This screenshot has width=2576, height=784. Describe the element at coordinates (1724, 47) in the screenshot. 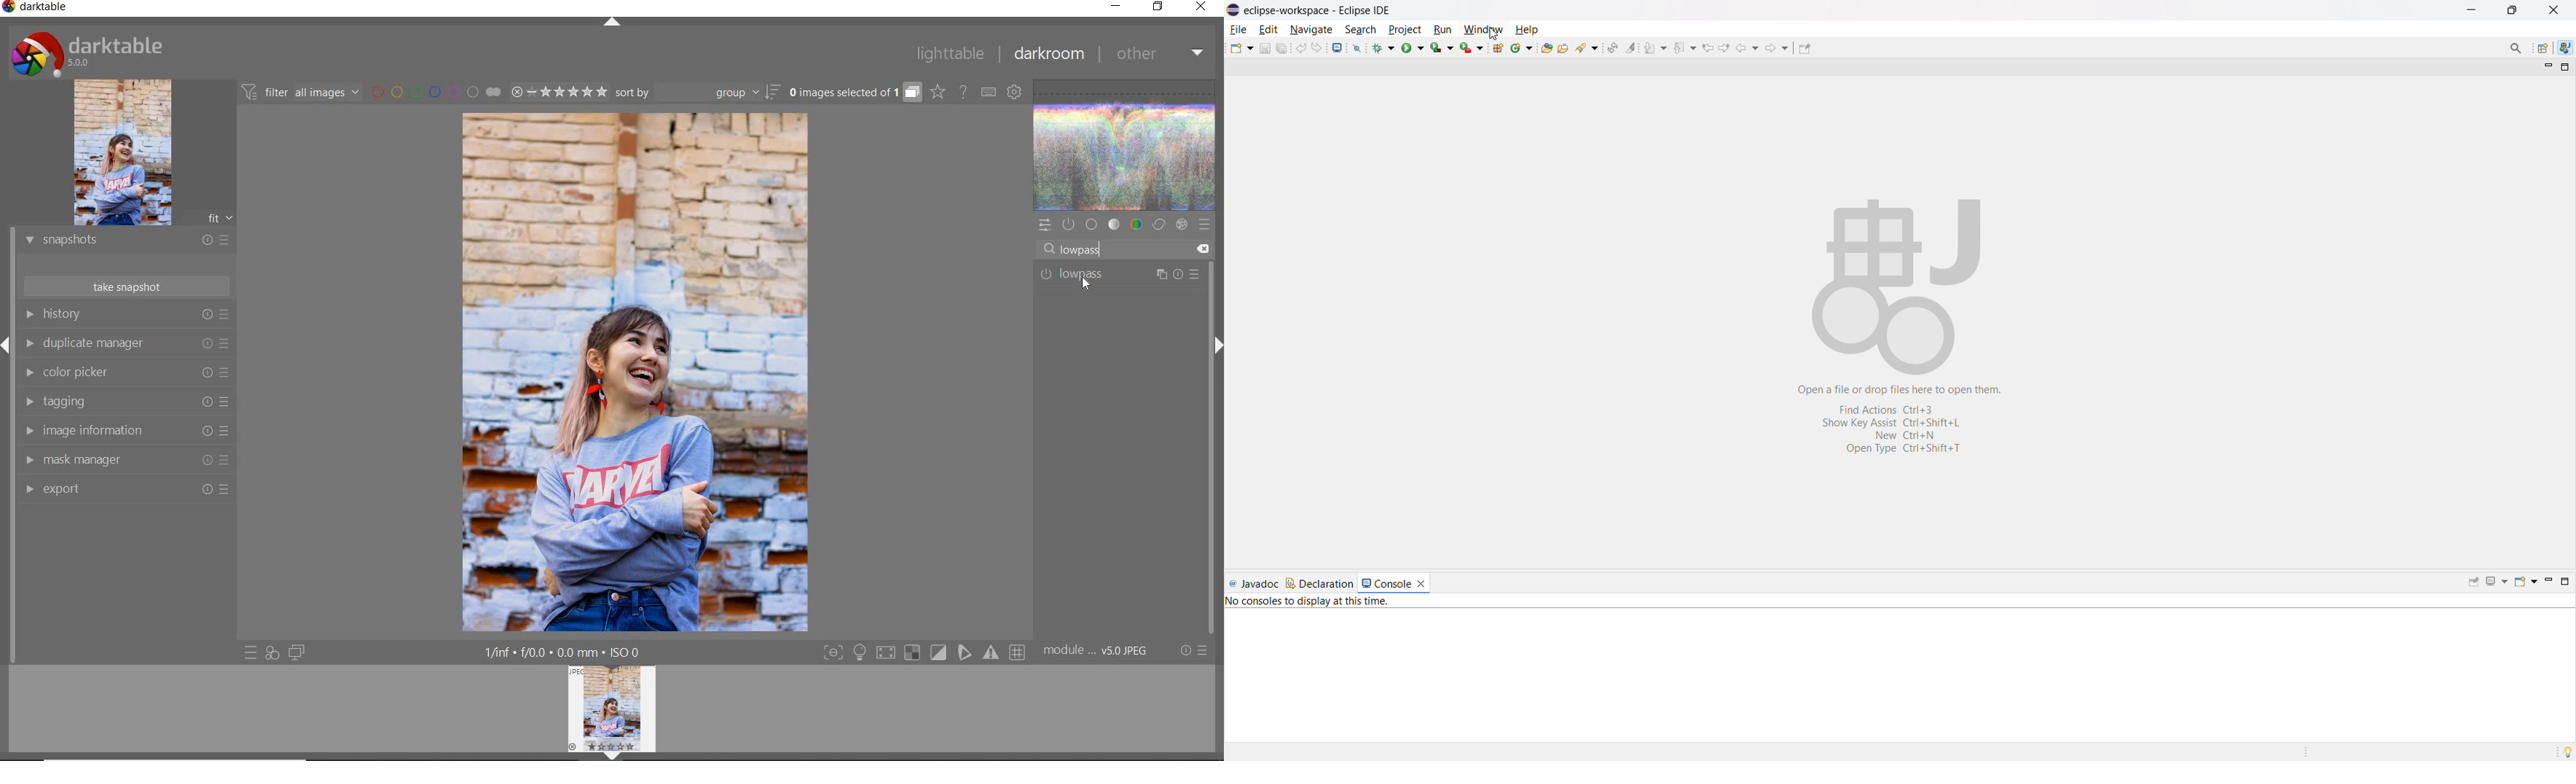

I see `view next location` at that location.